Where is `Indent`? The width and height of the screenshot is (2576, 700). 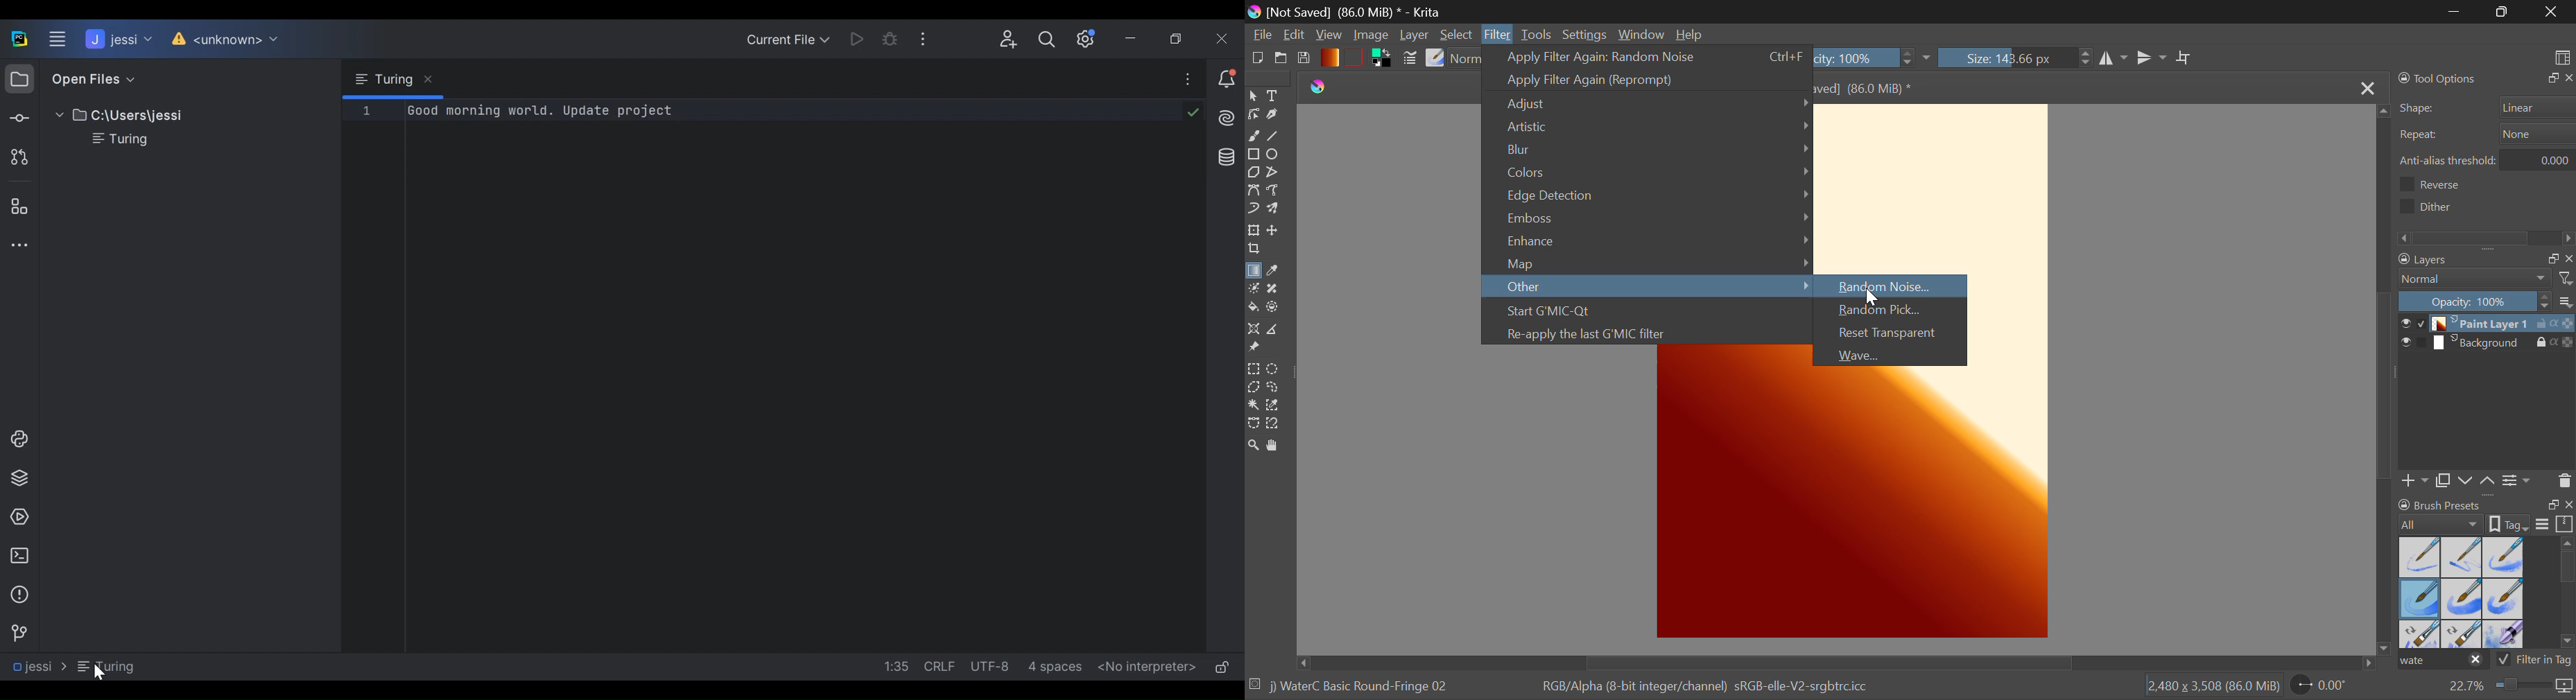 Indent is located at coordinates (1054, 667).